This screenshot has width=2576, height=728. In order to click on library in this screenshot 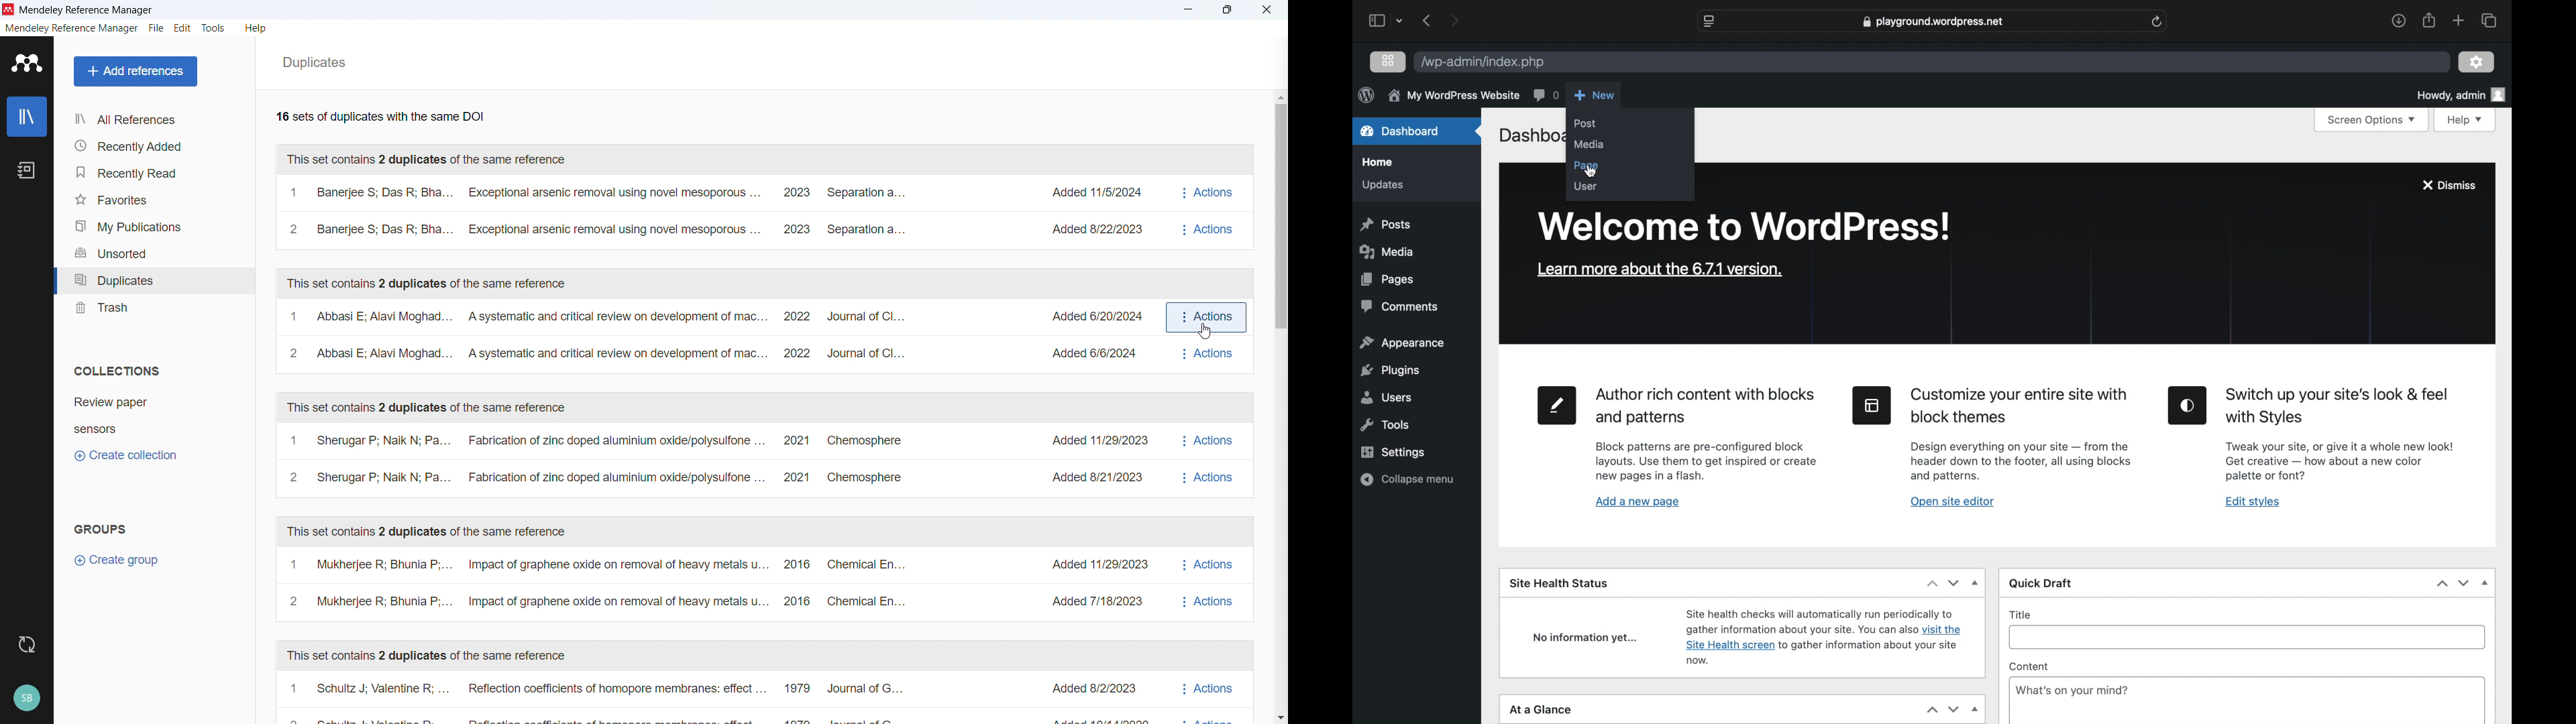, I will do `click(27, 117)`.